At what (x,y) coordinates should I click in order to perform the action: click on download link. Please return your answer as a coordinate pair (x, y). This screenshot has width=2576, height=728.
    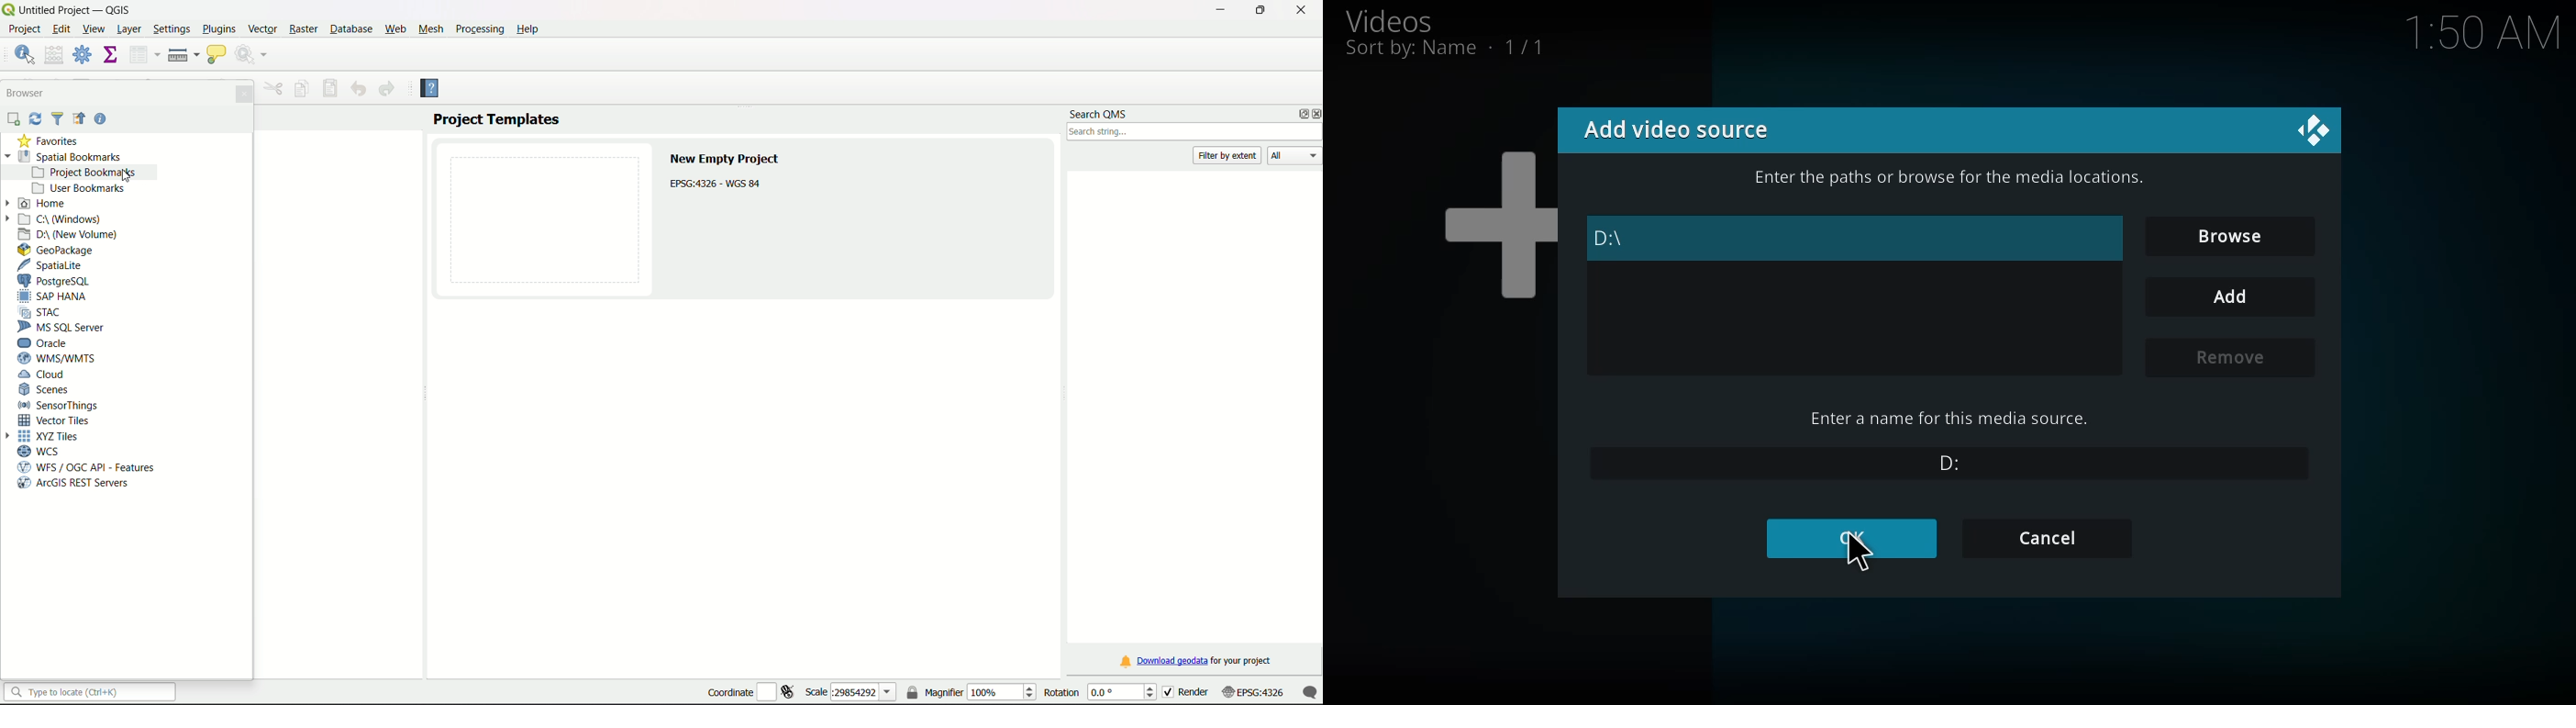
    Looking at the image, I should click on (1196, 661).